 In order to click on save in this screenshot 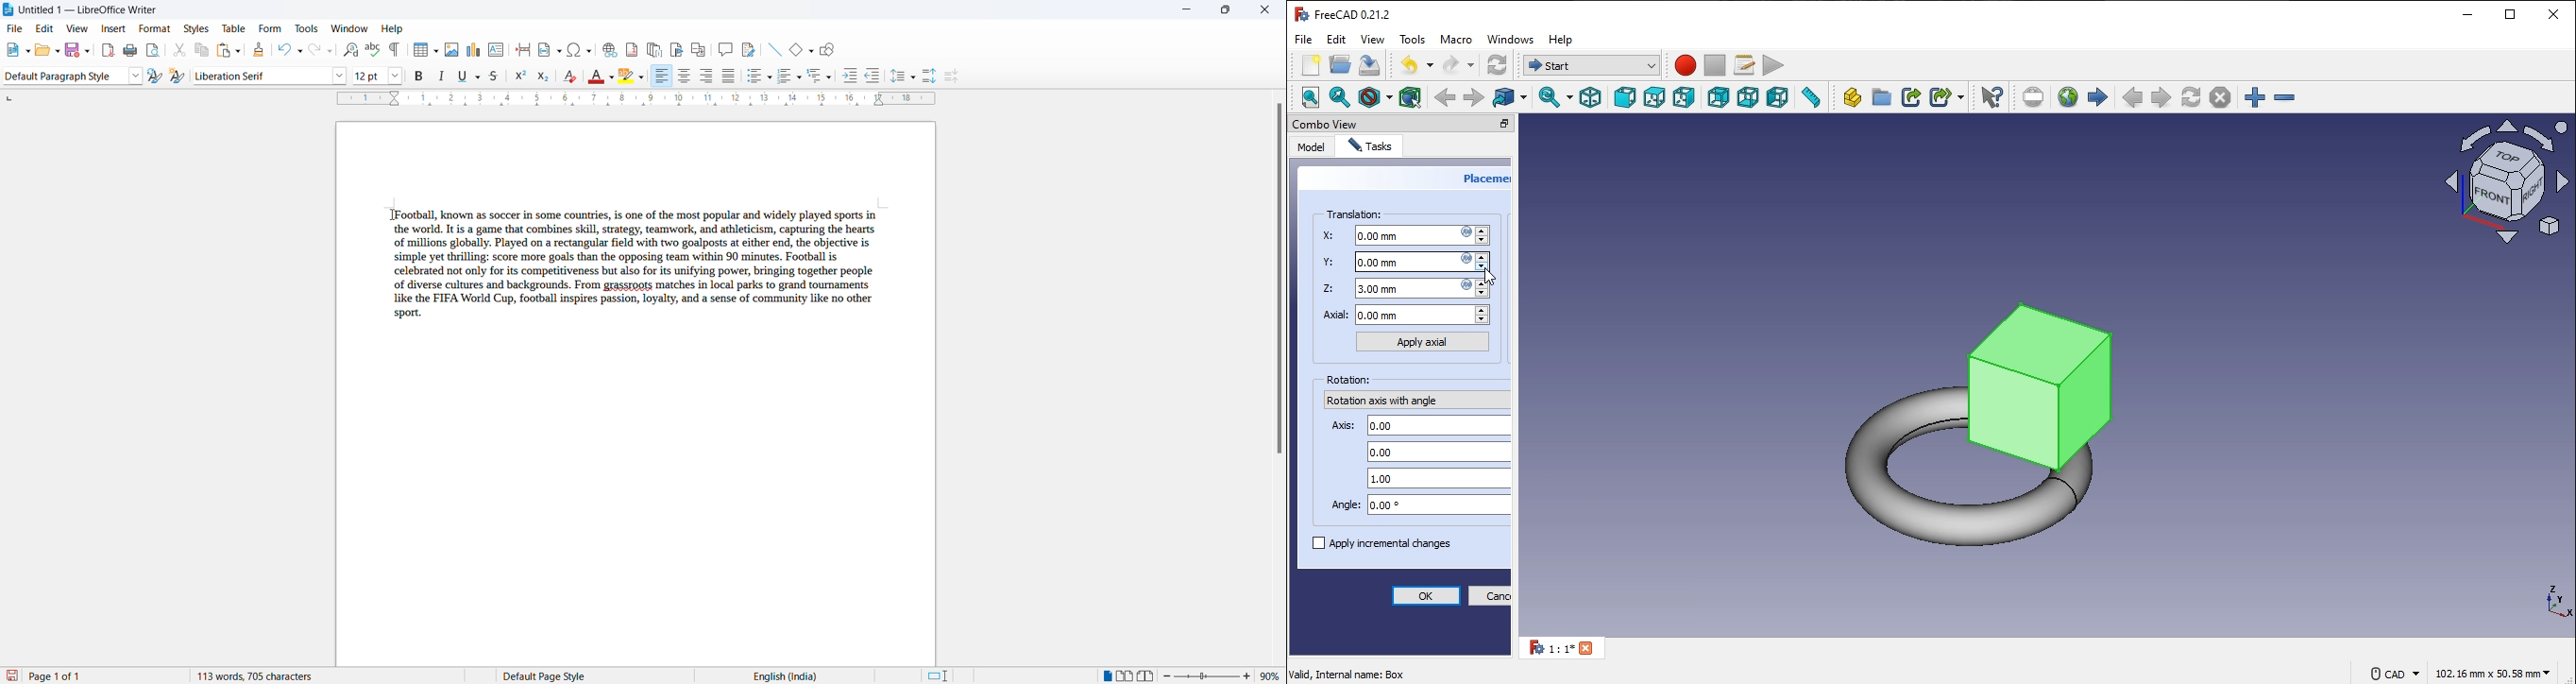, I will do `click(12, 675)`.